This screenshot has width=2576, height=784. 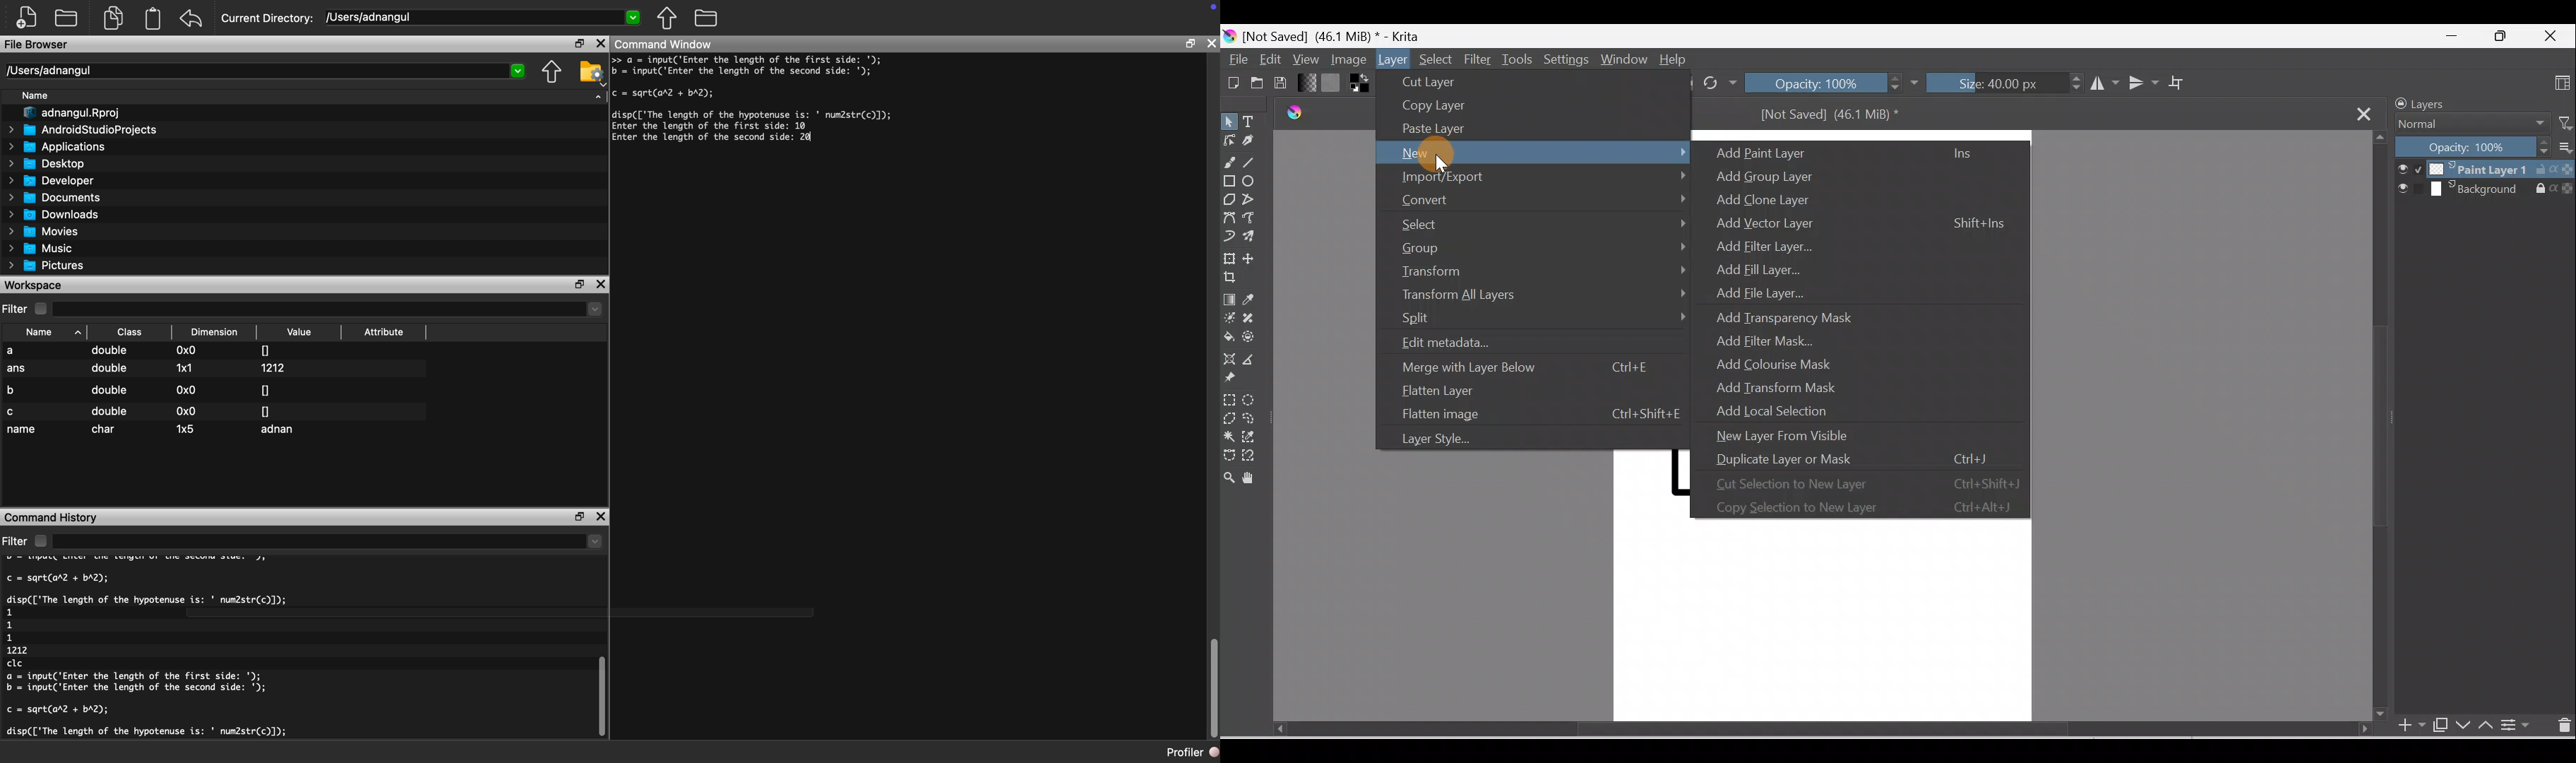 I want to click on Music, so click(x=46, y=249).